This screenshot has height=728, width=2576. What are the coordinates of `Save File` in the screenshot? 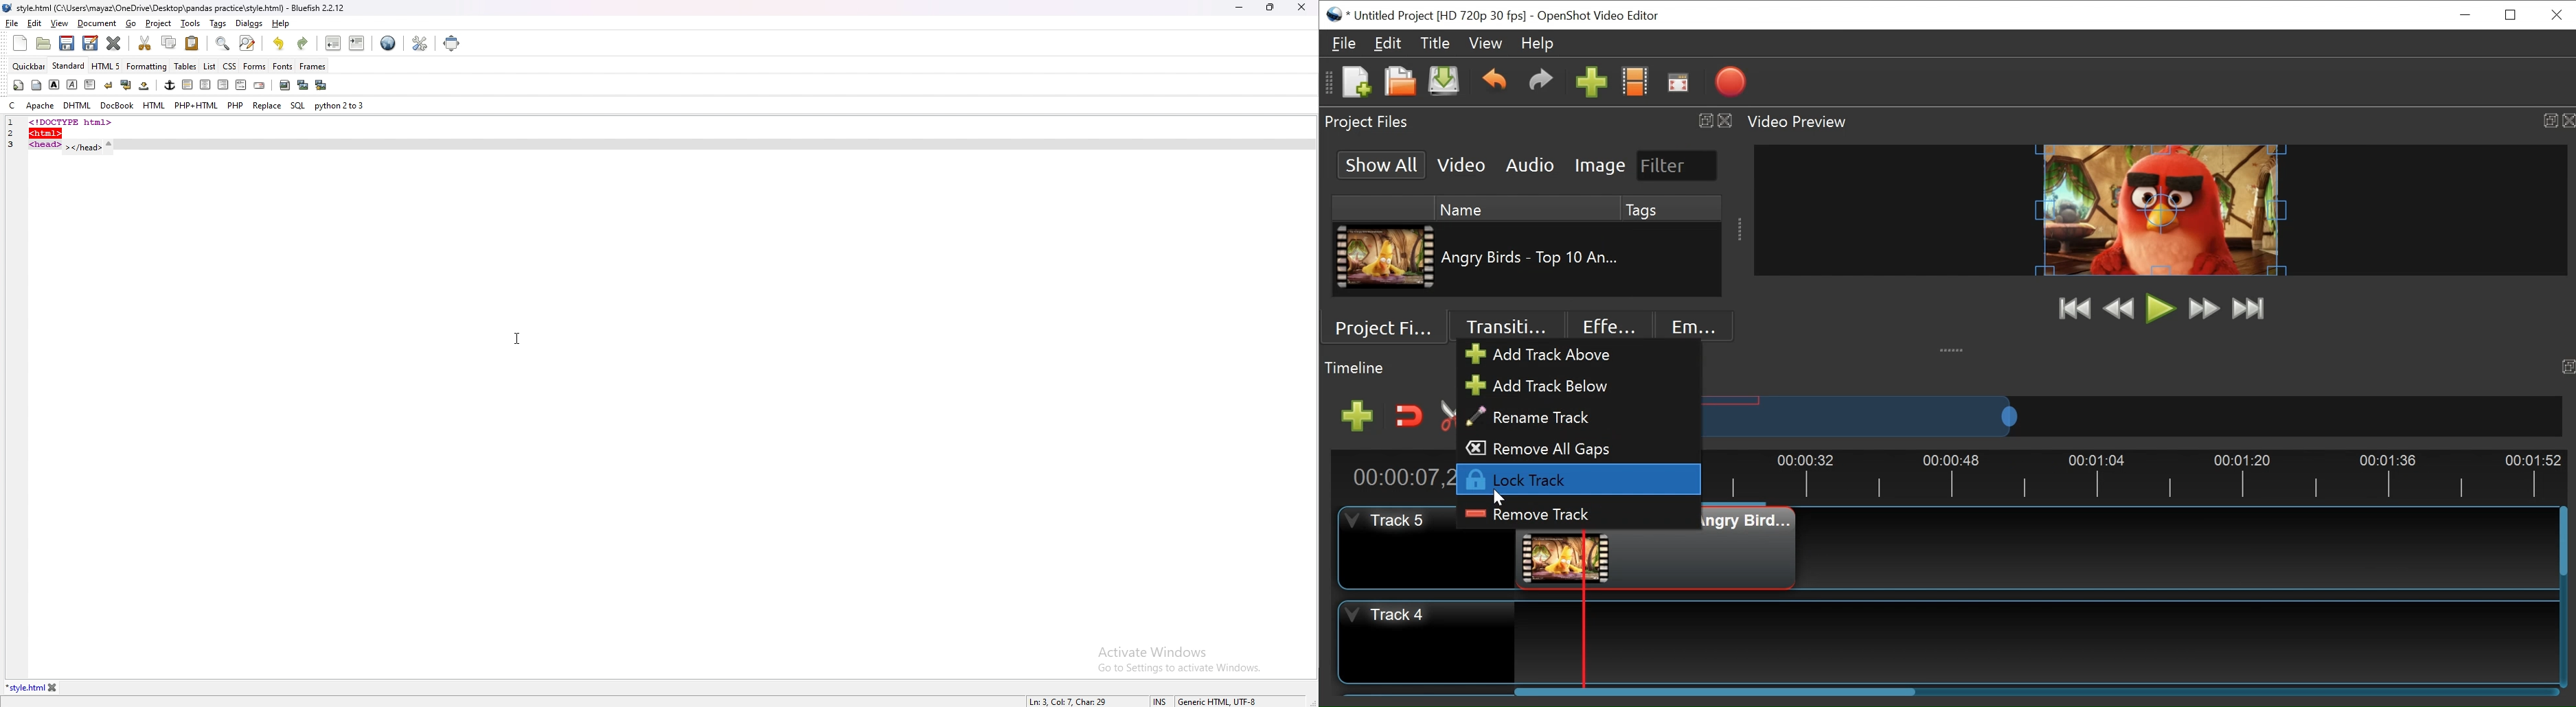 It's located at (1444, 84).